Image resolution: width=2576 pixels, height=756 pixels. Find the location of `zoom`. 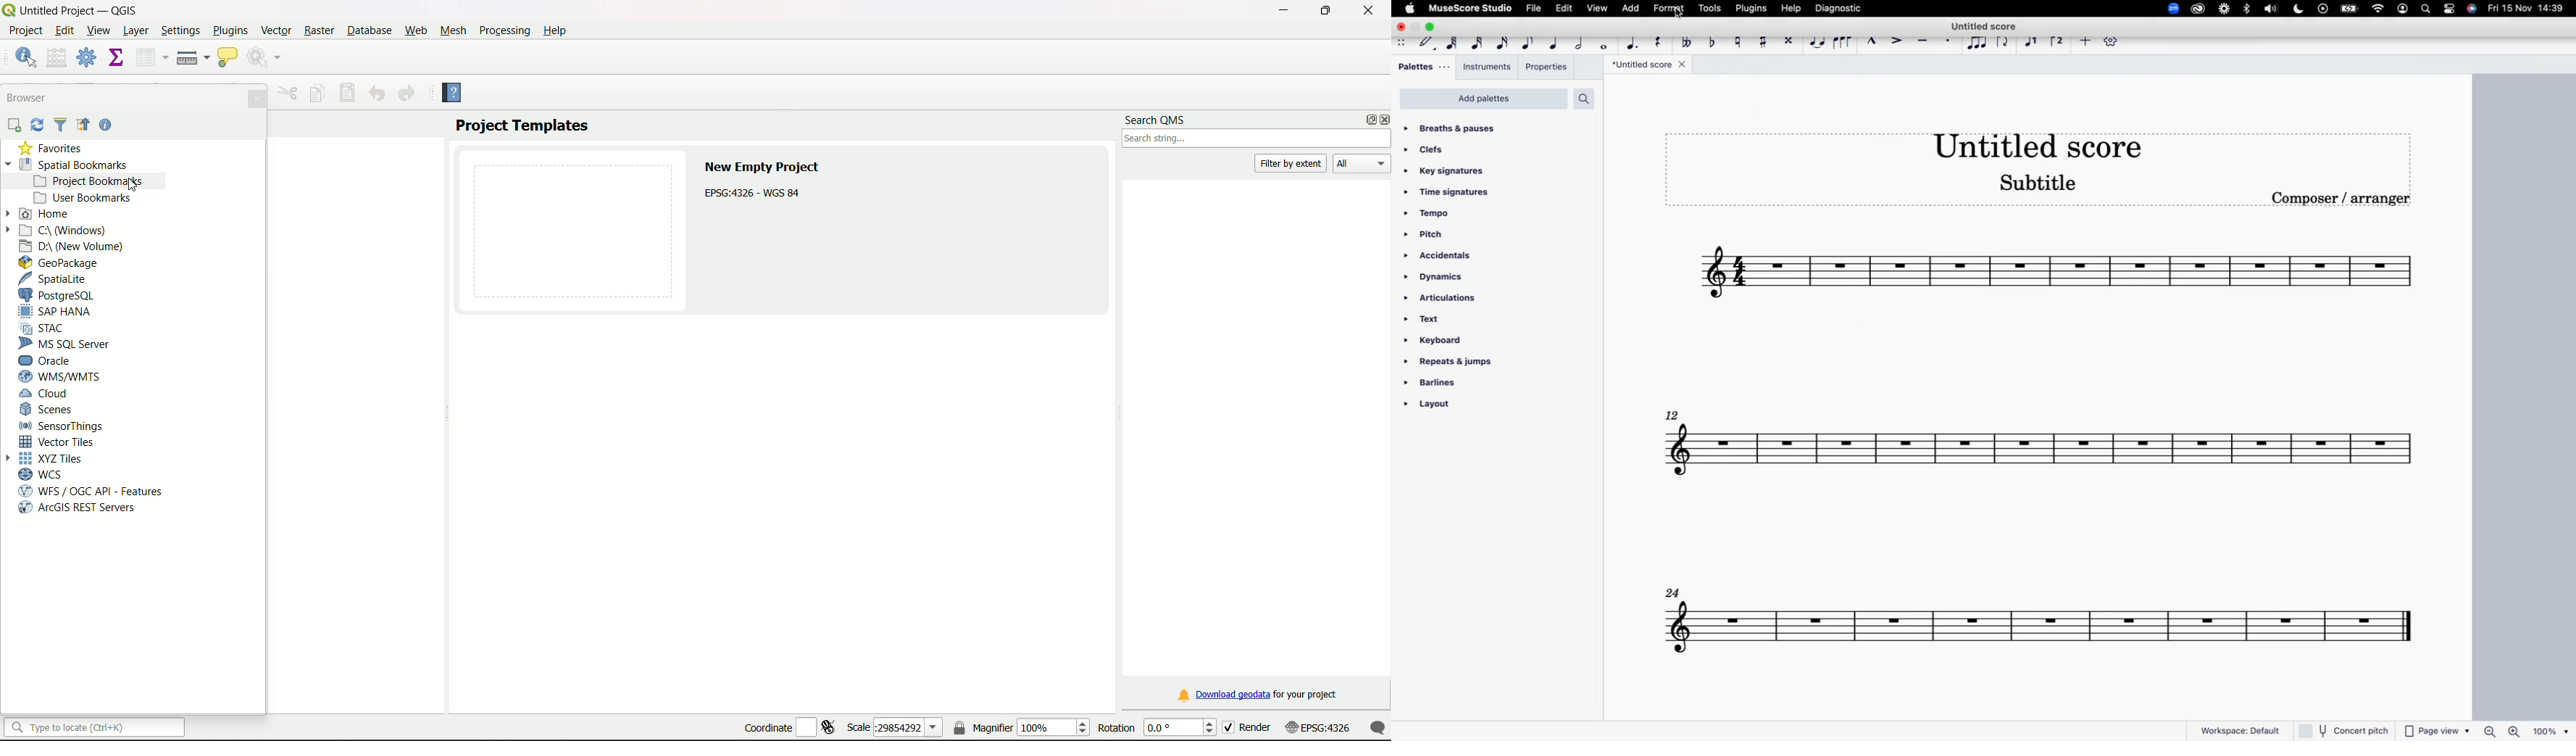

zoom is located at coordinates (2527, 730).